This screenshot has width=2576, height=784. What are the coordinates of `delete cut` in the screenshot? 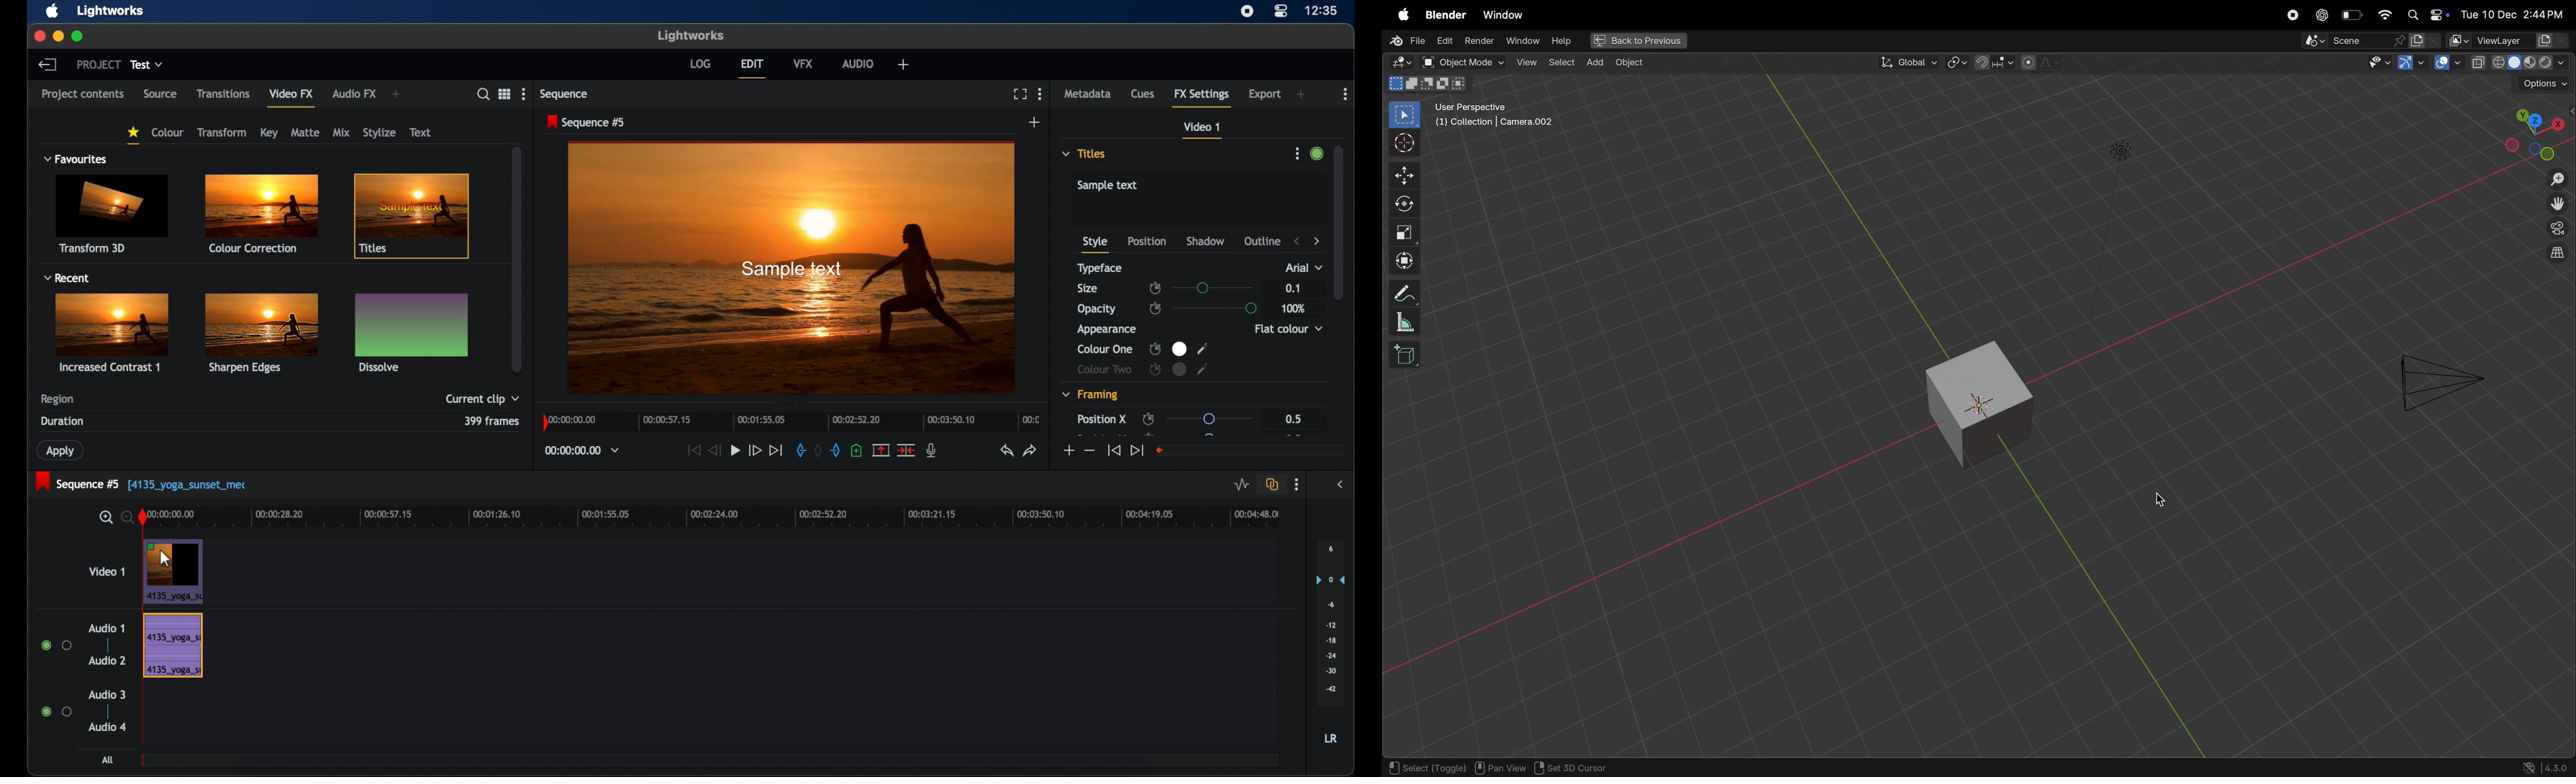 It's located at (907, 450).